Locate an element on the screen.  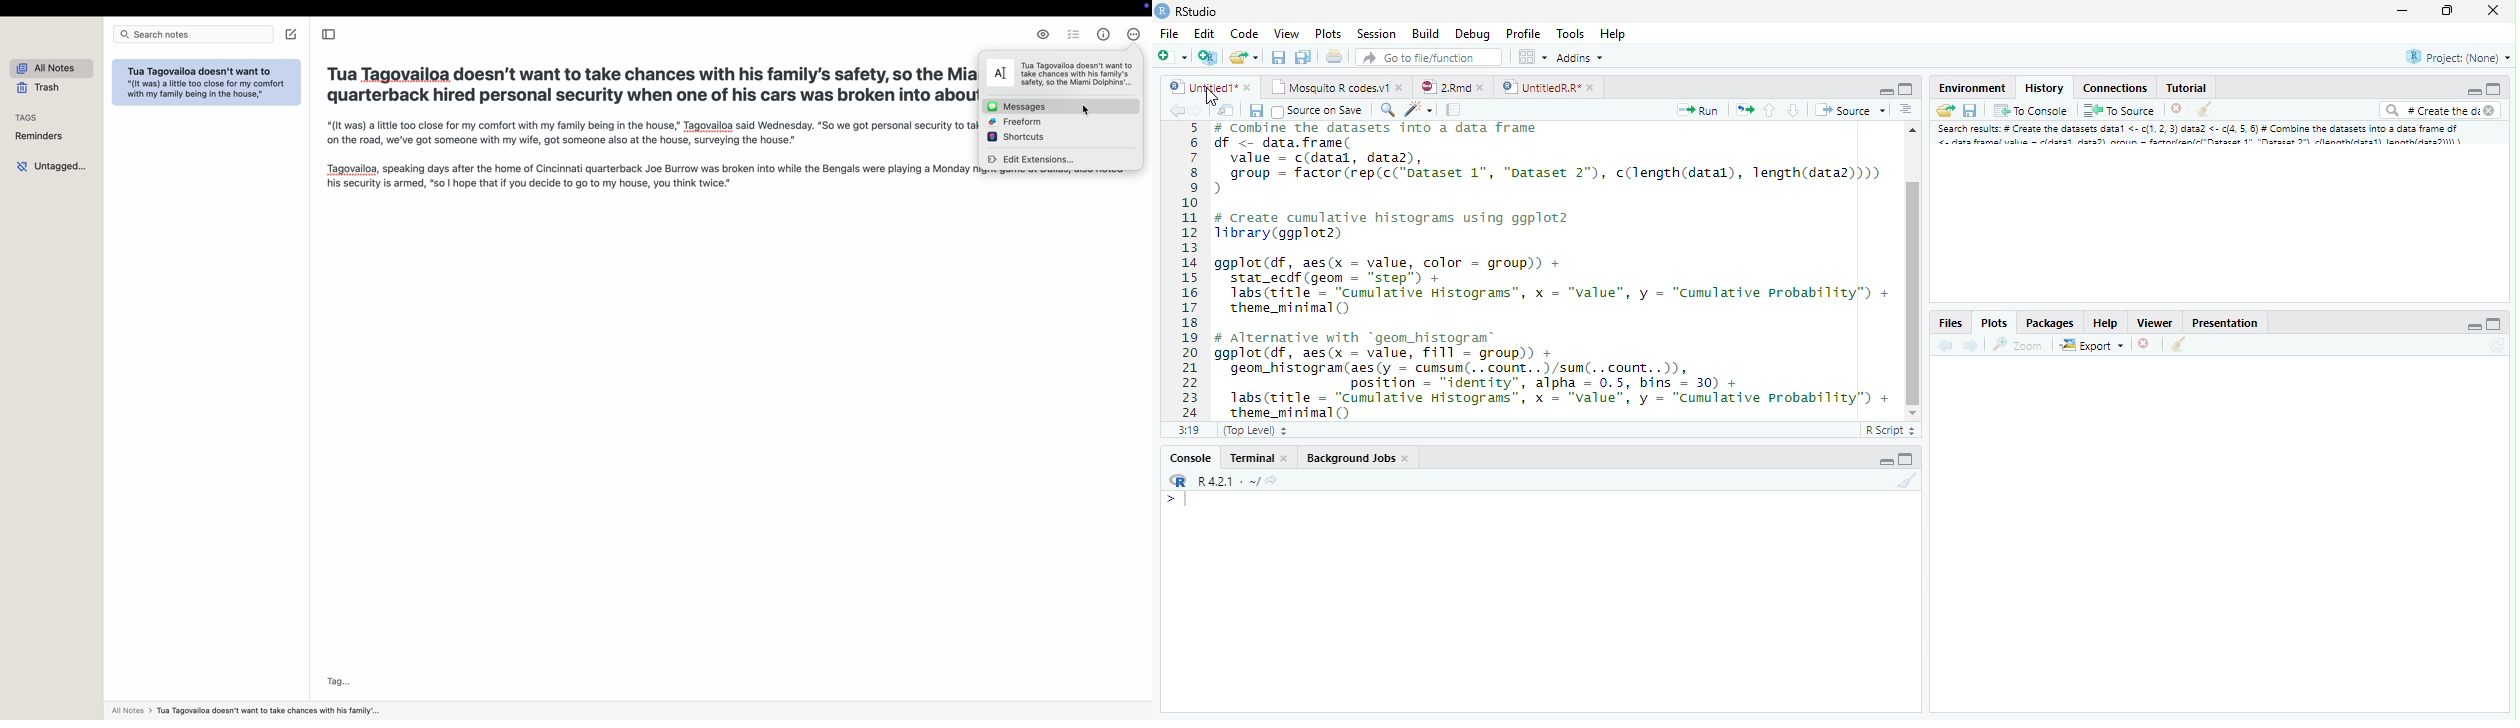
To console is located at coordinates (2033, 111).